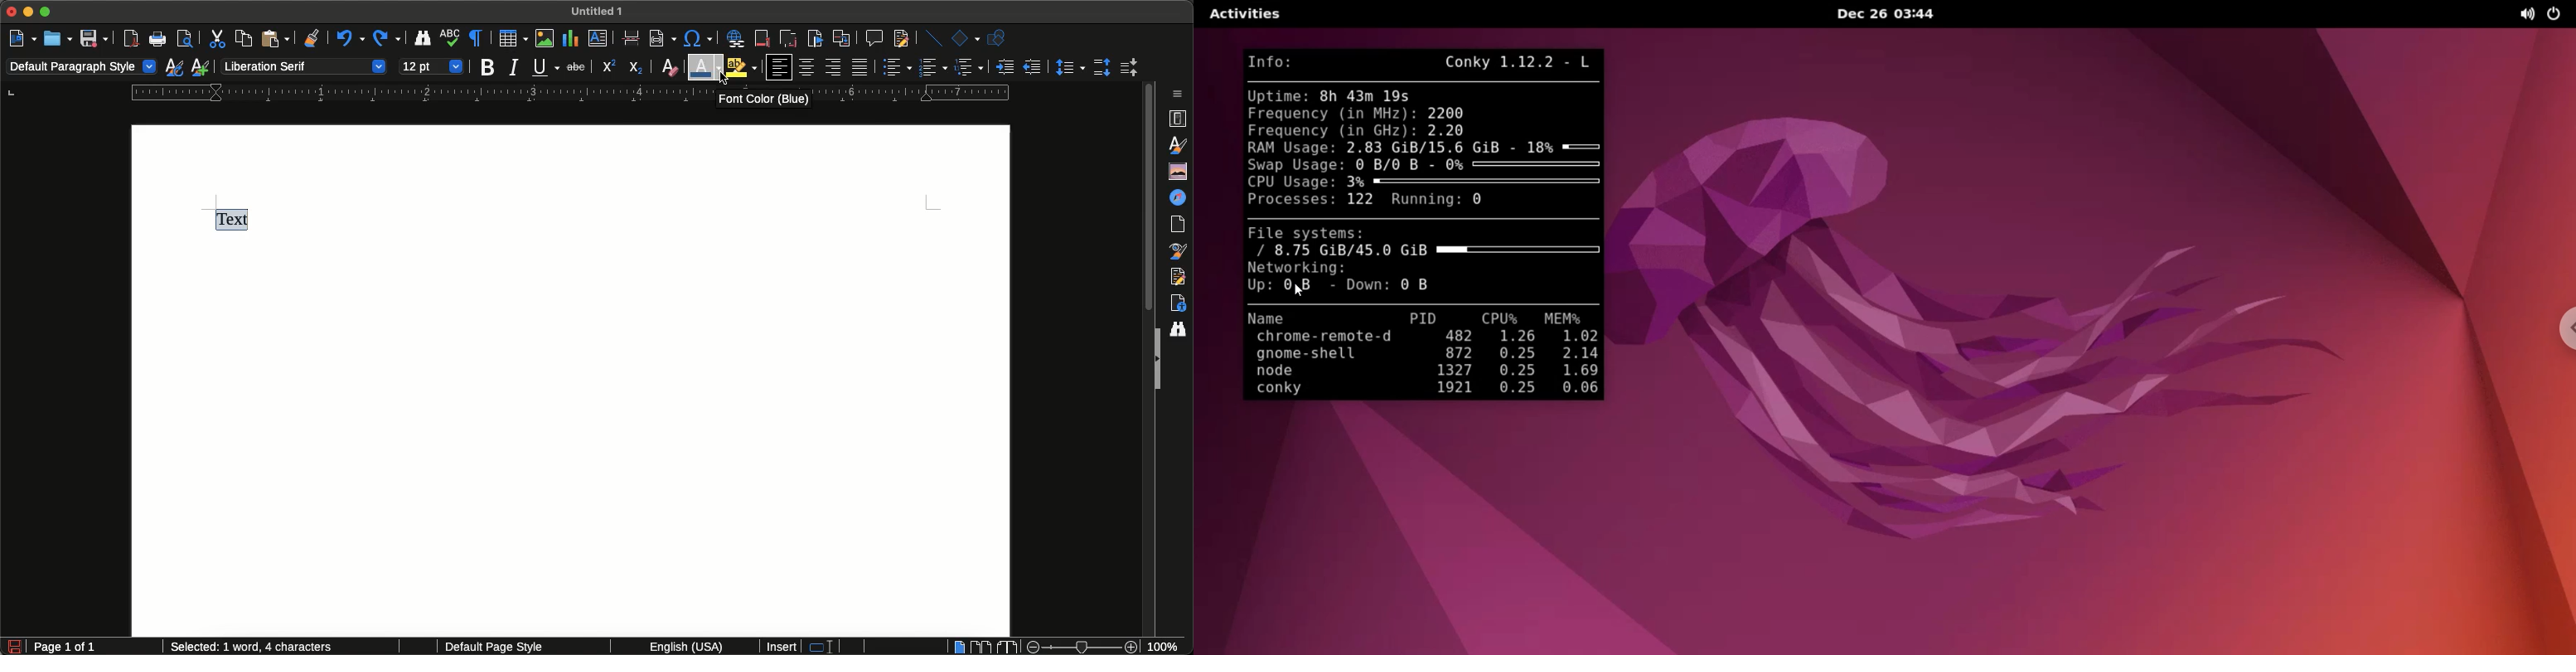 The image size is (2576, 672). Describe the element at coordinates (303, 66) in the screenshot. I see `Font style` at that location.